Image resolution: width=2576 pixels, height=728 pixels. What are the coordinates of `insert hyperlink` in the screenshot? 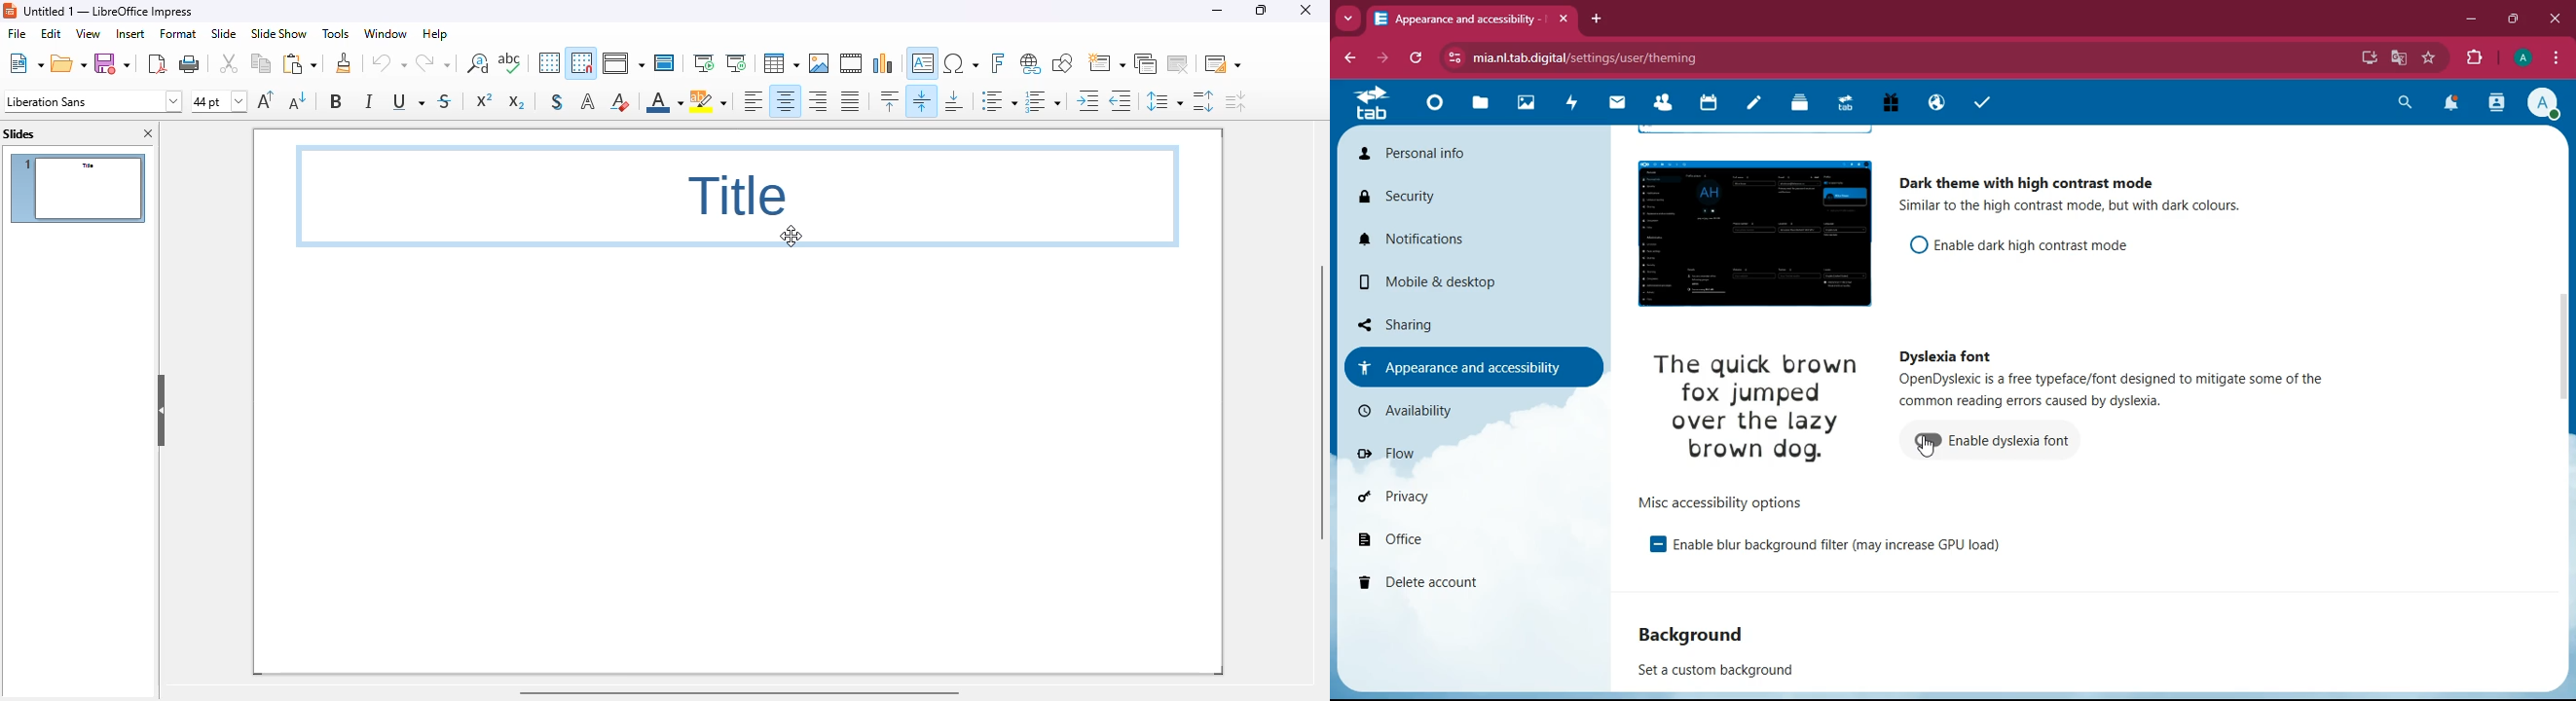 It's located at (1031, 64).